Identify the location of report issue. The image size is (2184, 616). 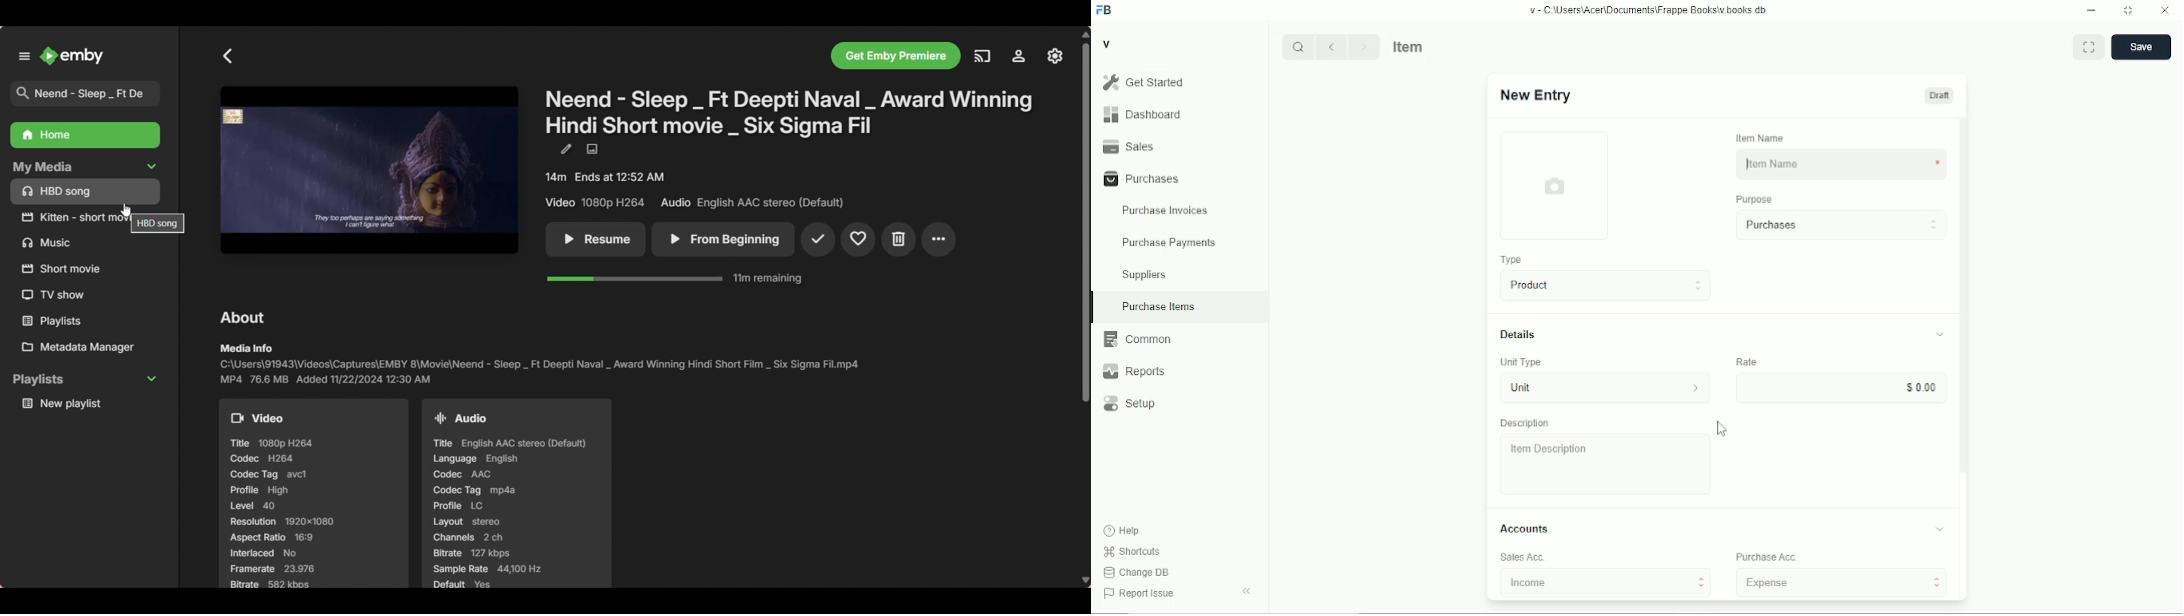
(1139, 593).